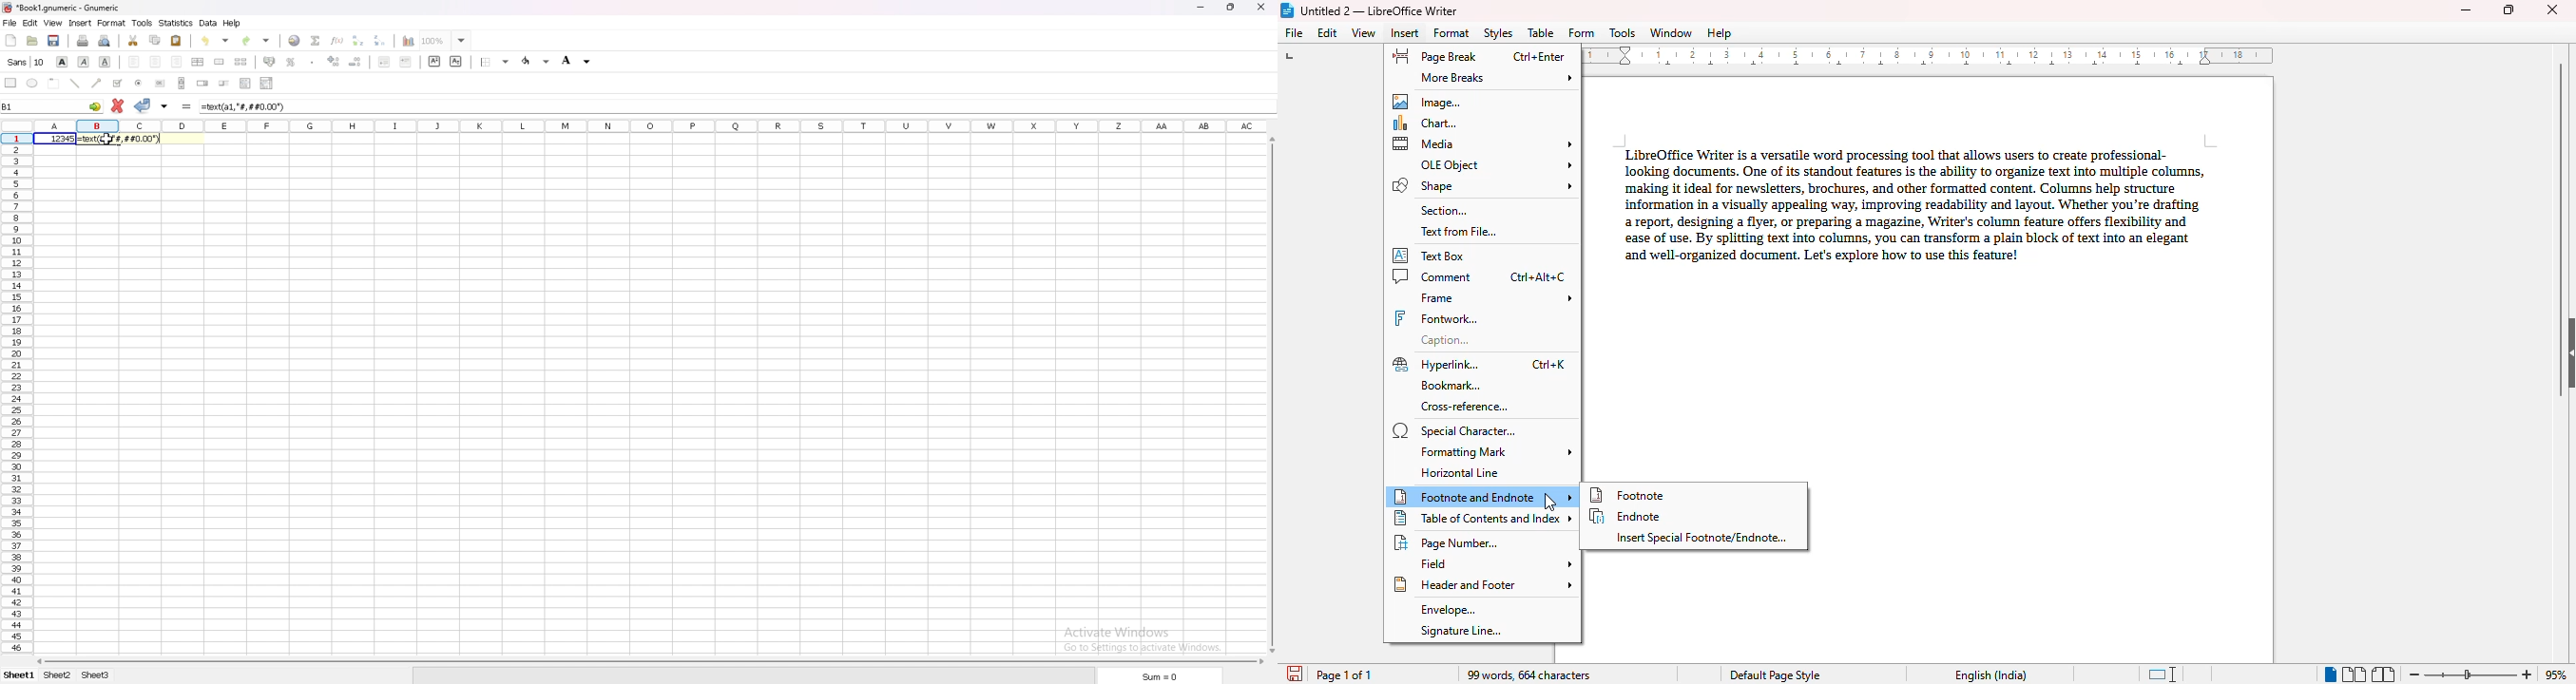 The width and height of the screenshot is (2576, 700). Describe the element at coordinates (1494, 165) in the screenshot. I see `OLE object` at that location.